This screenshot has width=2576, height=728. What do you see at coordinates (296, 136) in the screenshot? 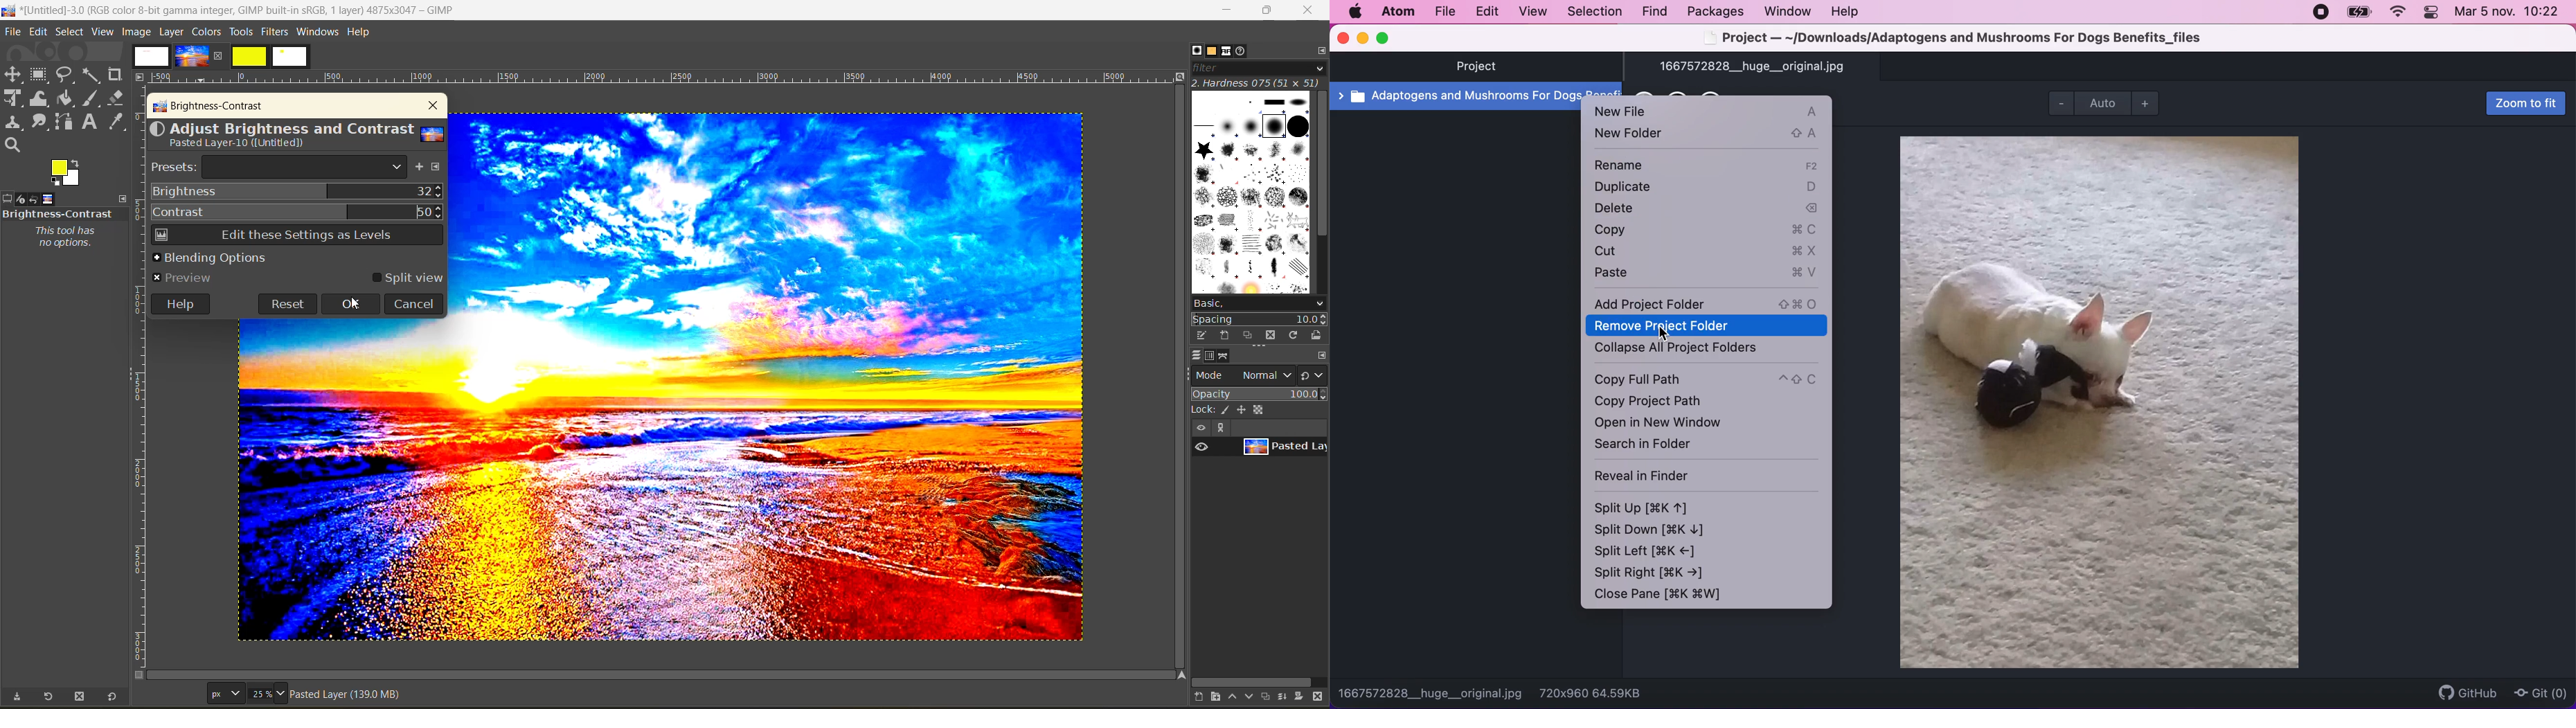
I see `adjust brightness and contrast` at bounding box center [296, 136].